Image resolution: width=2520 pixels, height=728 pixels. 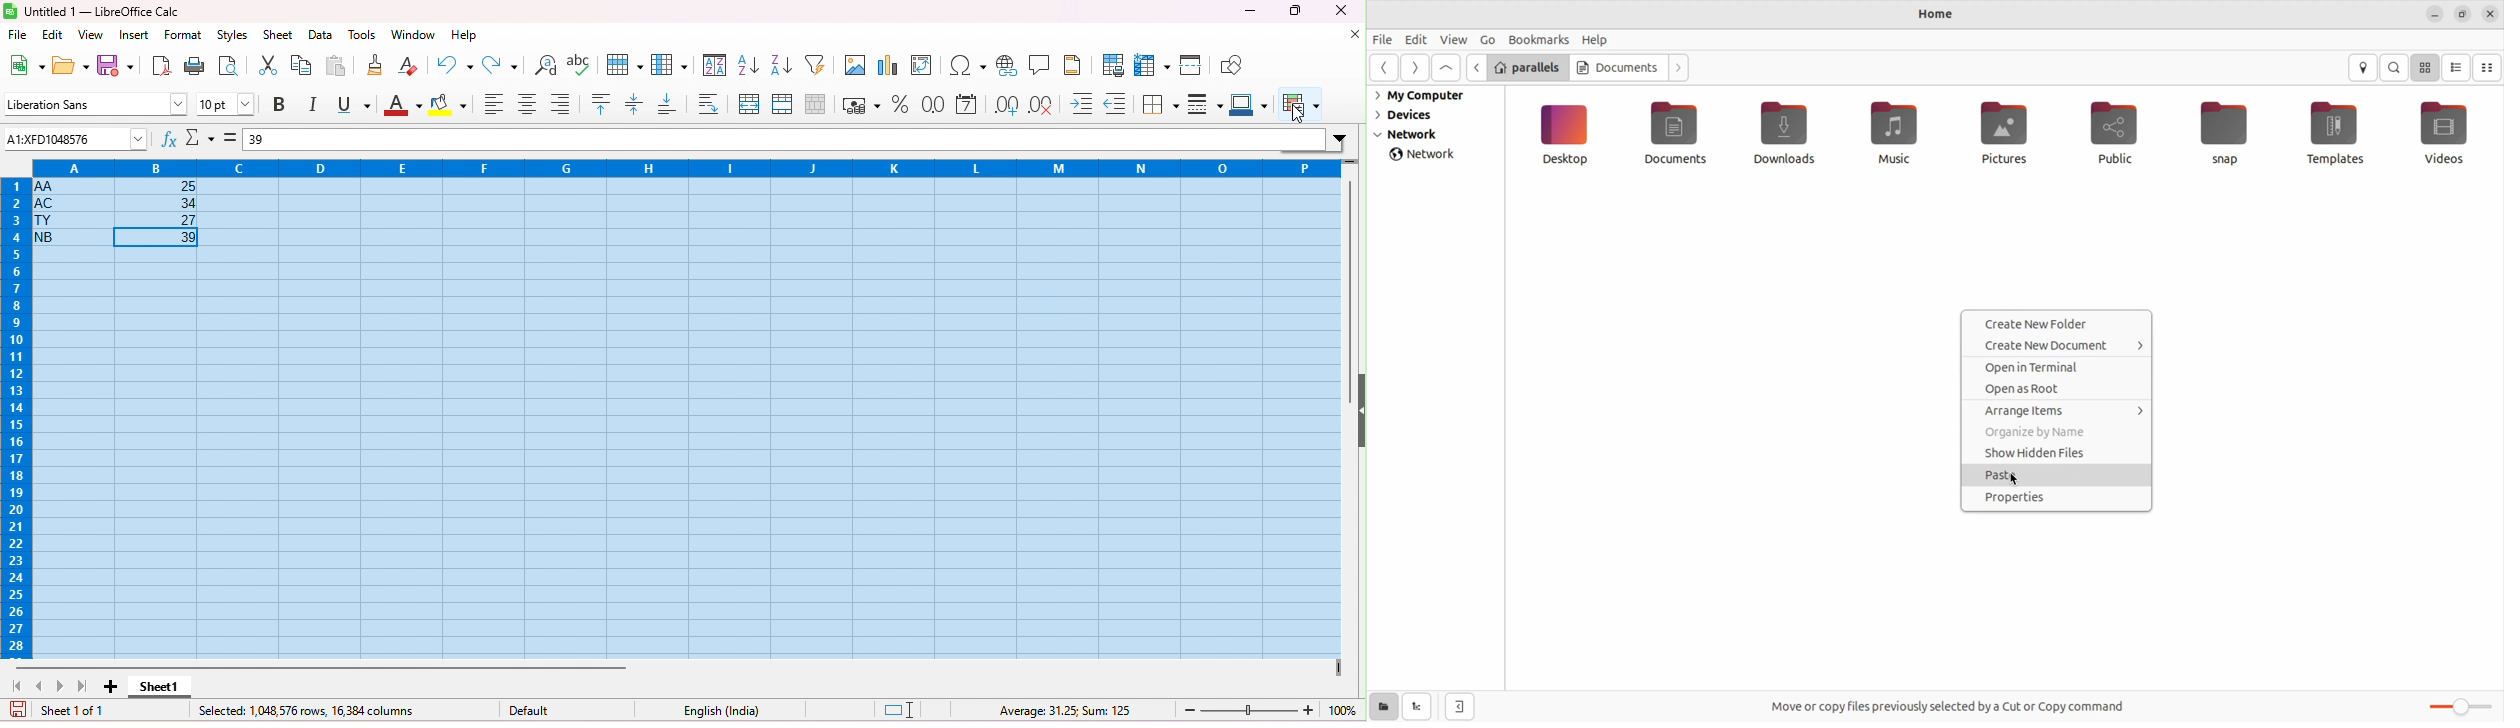 What do you see at coordinates (1249, 12) in the screenshot?
I see `minimize` at bounding box center [1249, 12].